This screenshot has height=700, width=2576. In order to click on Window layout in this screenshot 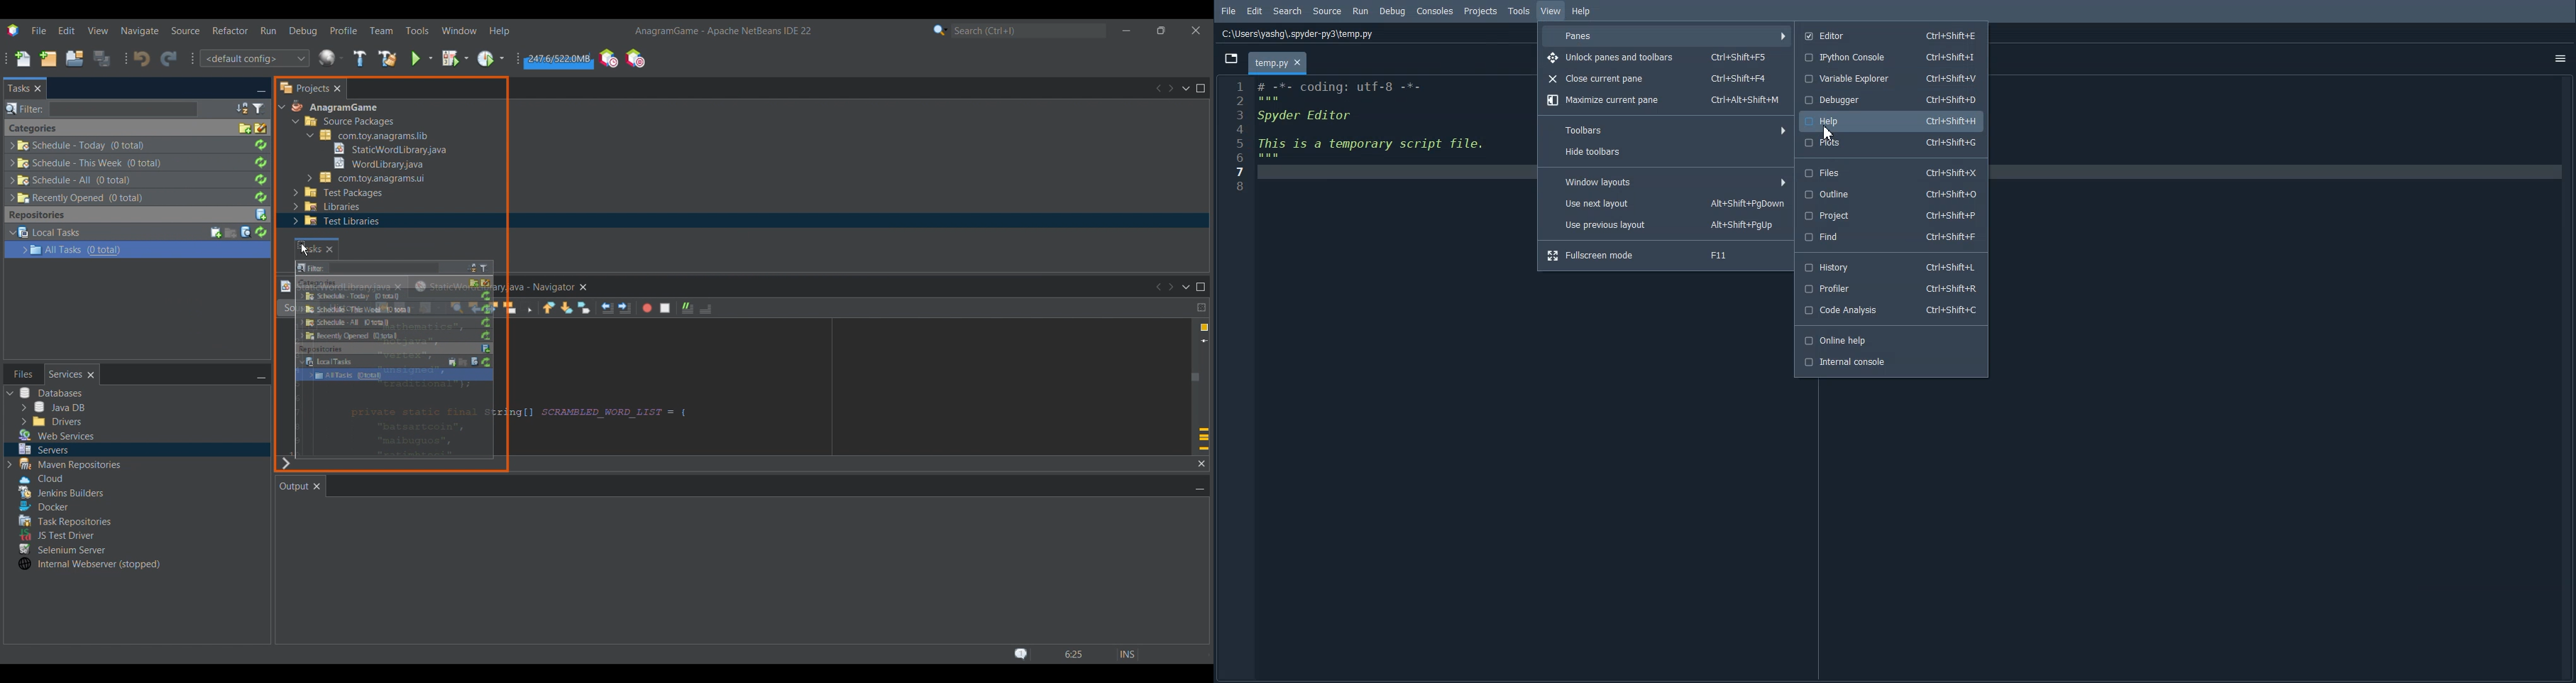, I will do `click(1666, 180)`.